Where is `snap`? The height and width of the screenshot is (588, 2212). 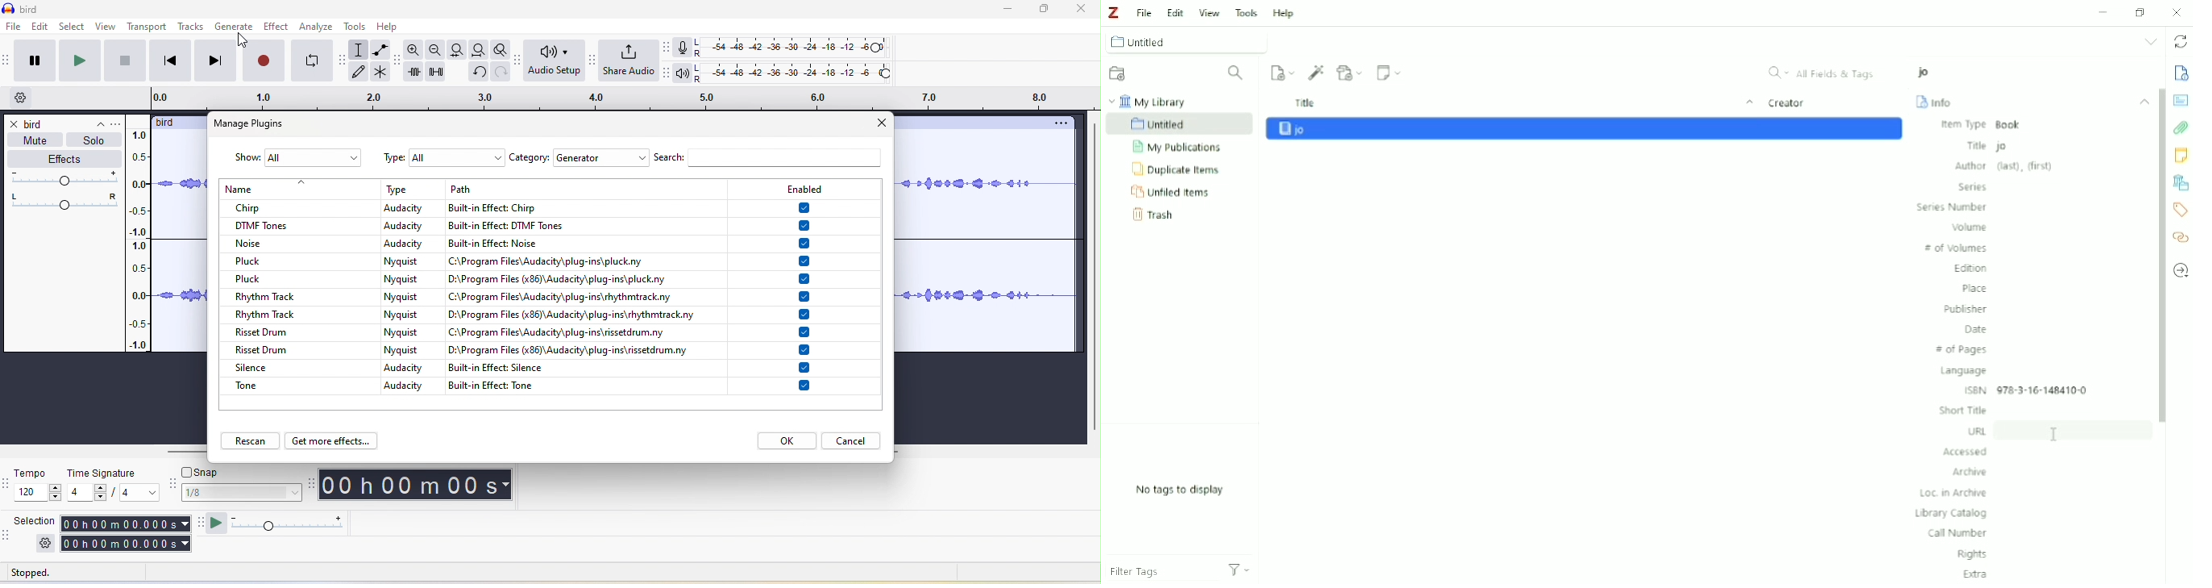 snap is located at coordinates (205, 472).